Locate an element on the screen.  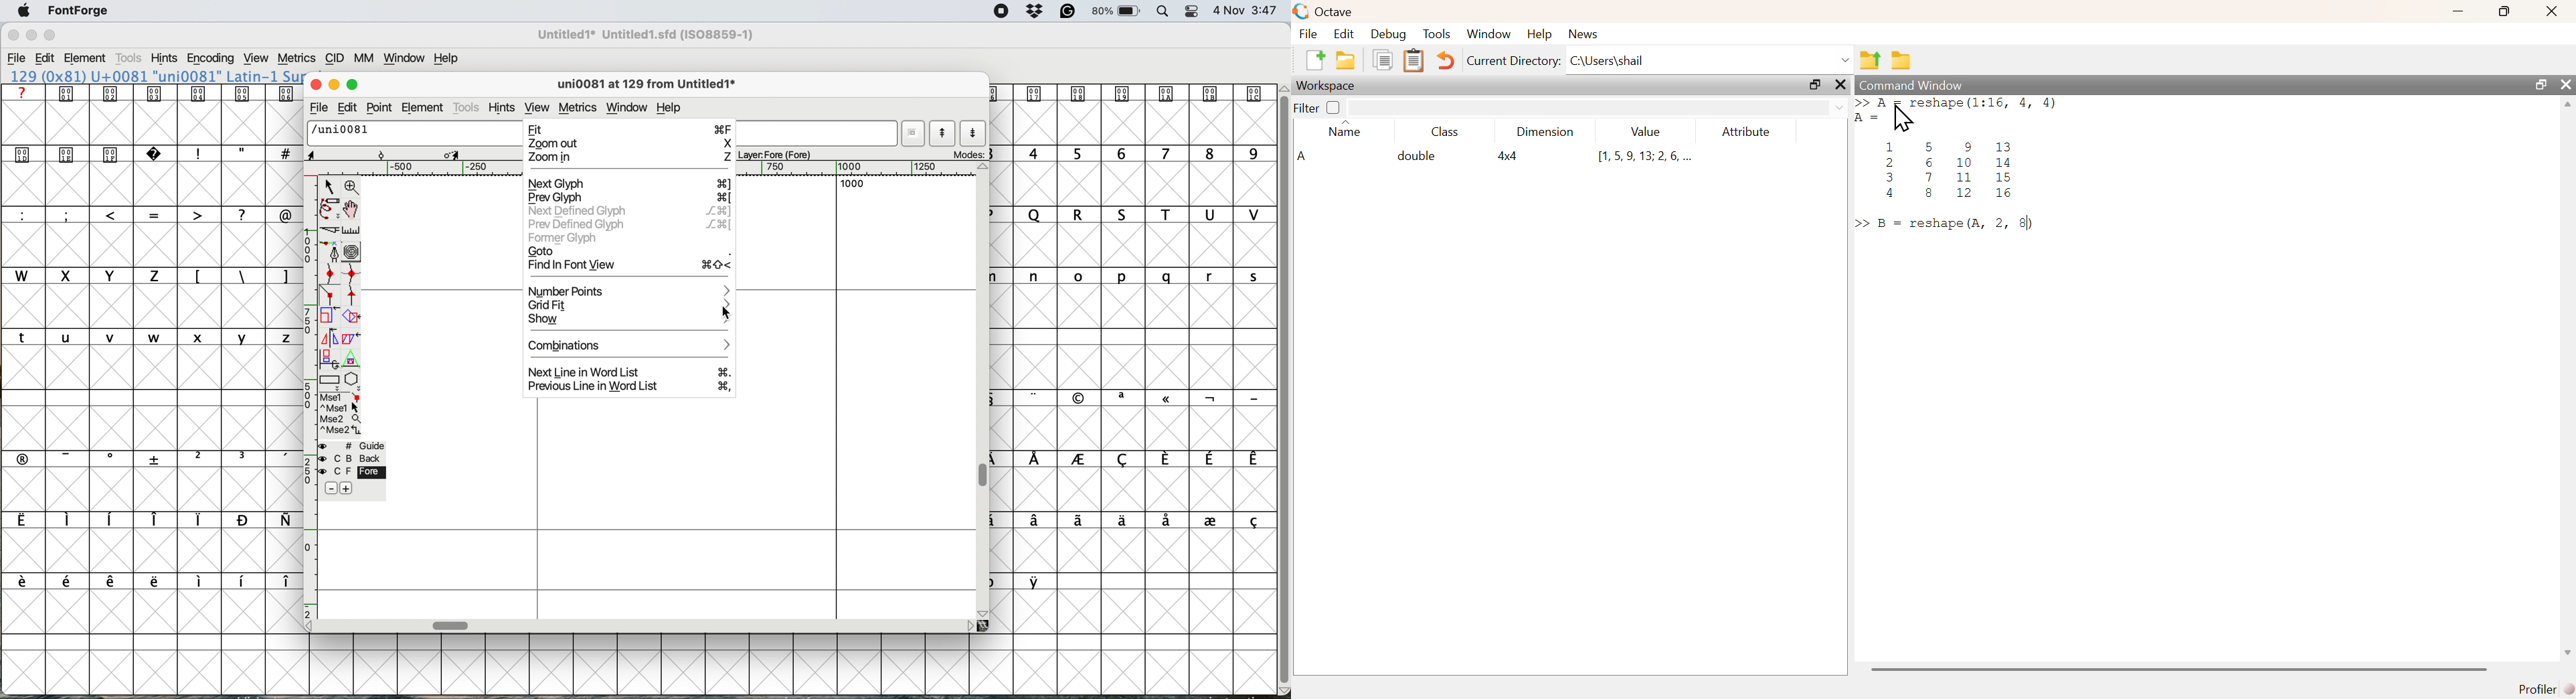
1,5,9,13;2,6, .. is located at coordinates (1645, 156).